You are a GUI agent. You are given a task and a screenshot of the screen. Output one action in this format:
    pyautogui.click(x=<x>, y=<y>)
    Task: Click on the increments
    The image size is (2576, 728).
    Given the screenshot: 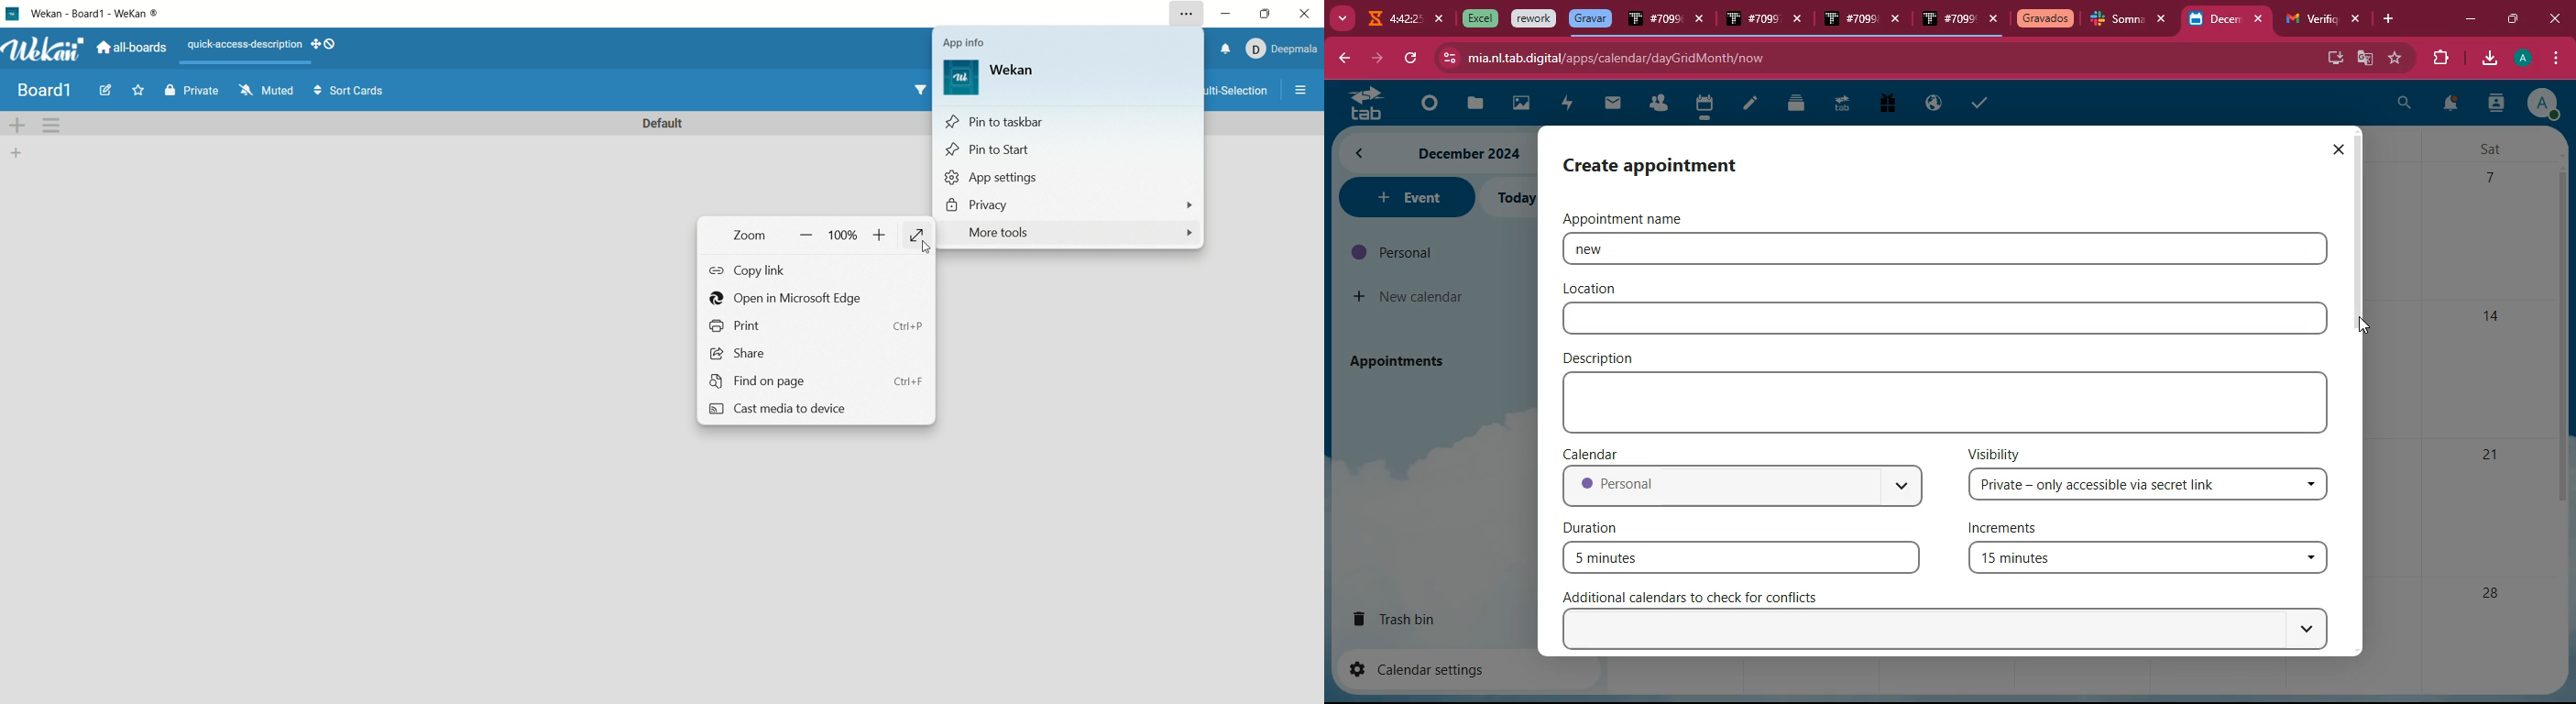 What is the action you would take?
    pyautogui.click(x=2013, y=530)
    